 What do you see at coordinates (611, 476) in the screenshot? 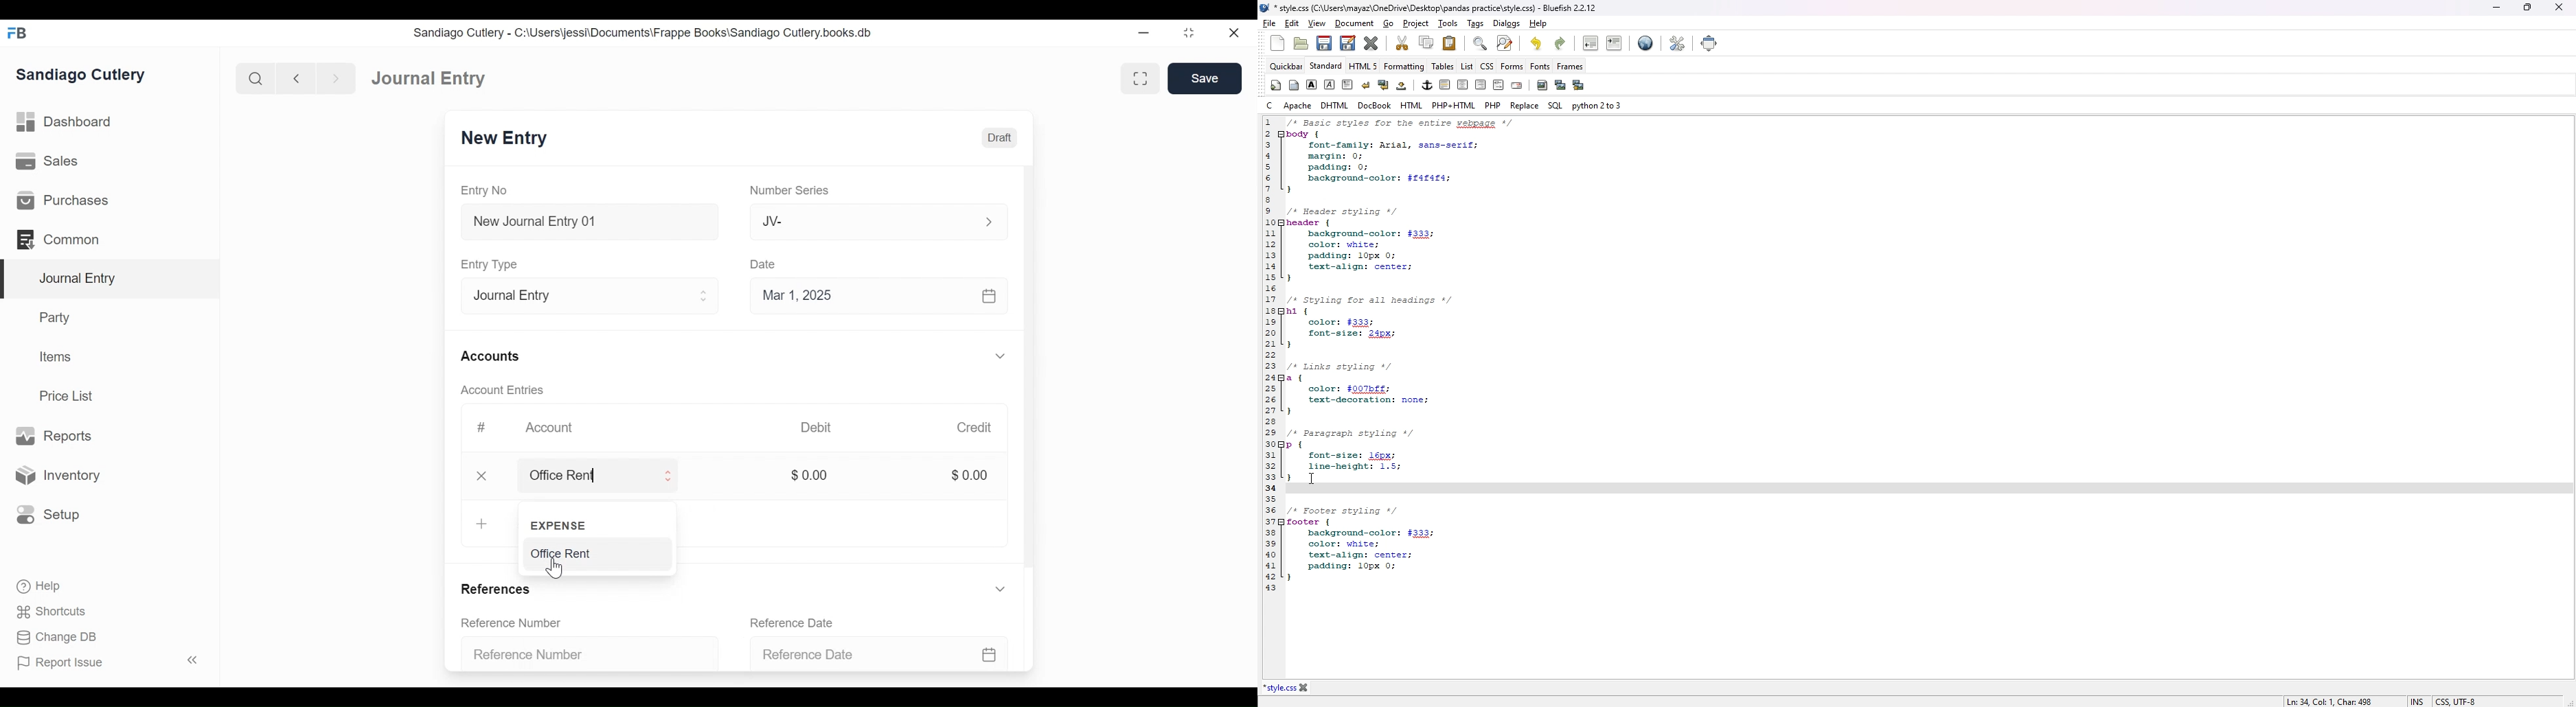
I see `office rent` at bounding box center [611, 476].